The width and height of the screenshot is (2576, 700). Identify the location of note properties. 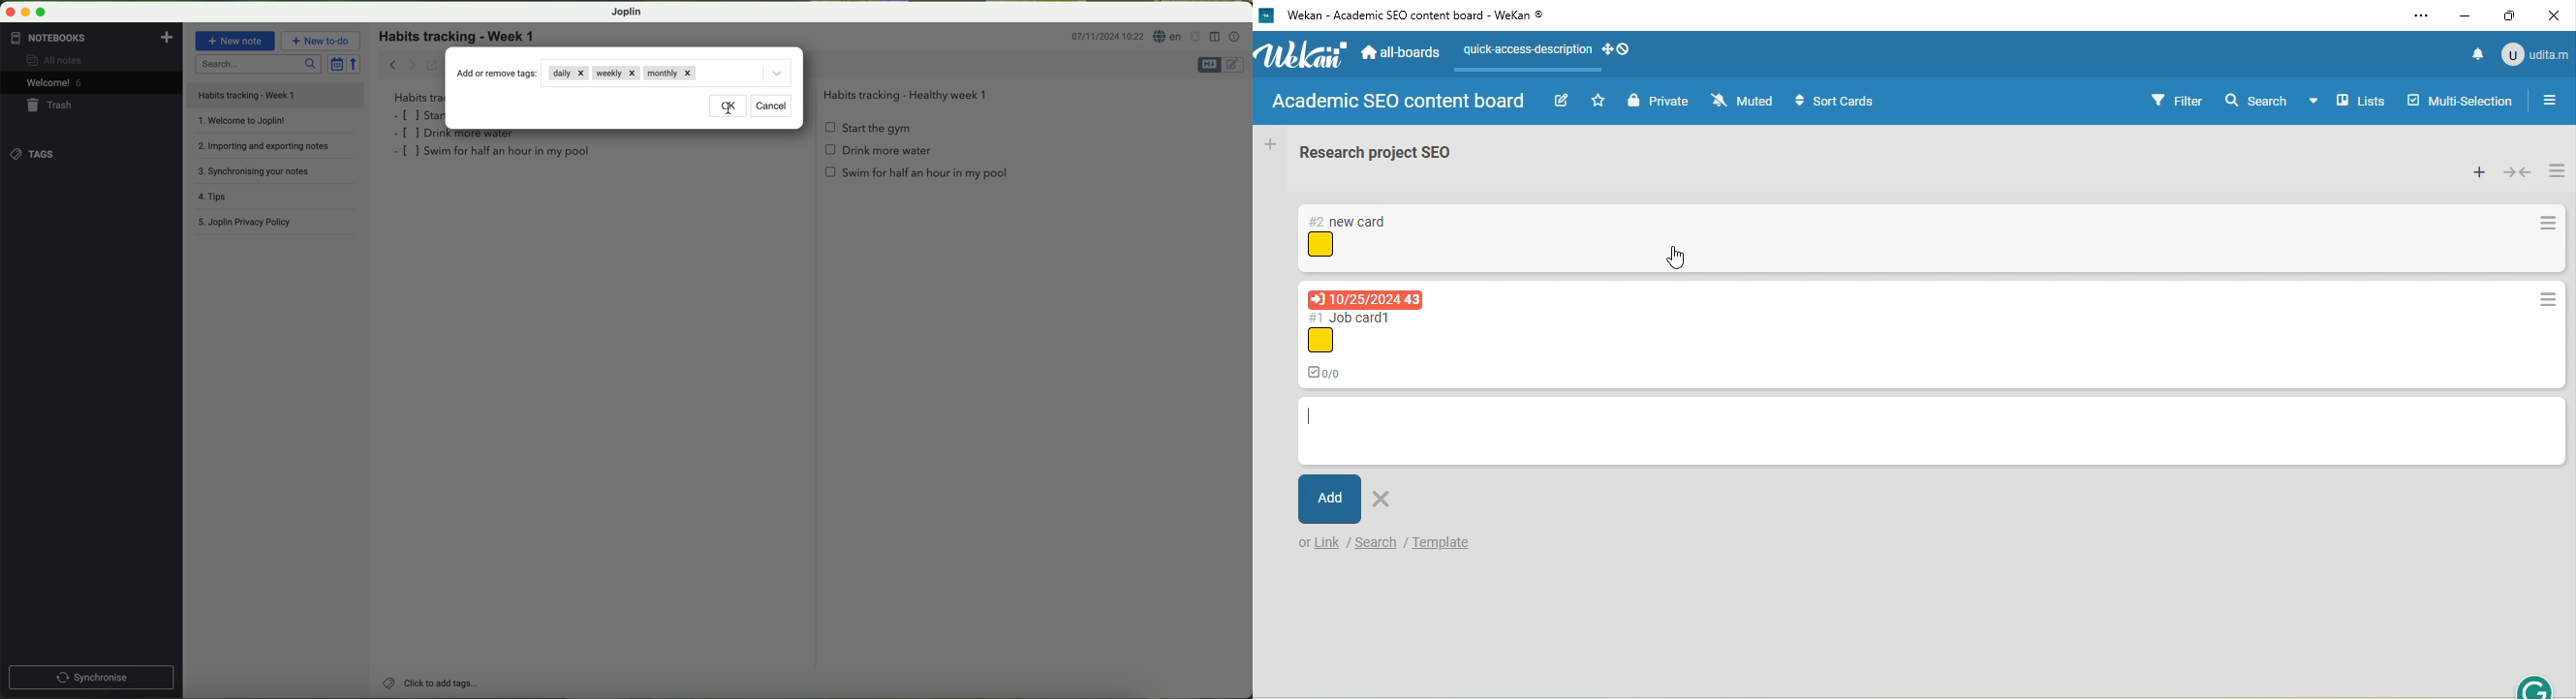
(1235, 38).